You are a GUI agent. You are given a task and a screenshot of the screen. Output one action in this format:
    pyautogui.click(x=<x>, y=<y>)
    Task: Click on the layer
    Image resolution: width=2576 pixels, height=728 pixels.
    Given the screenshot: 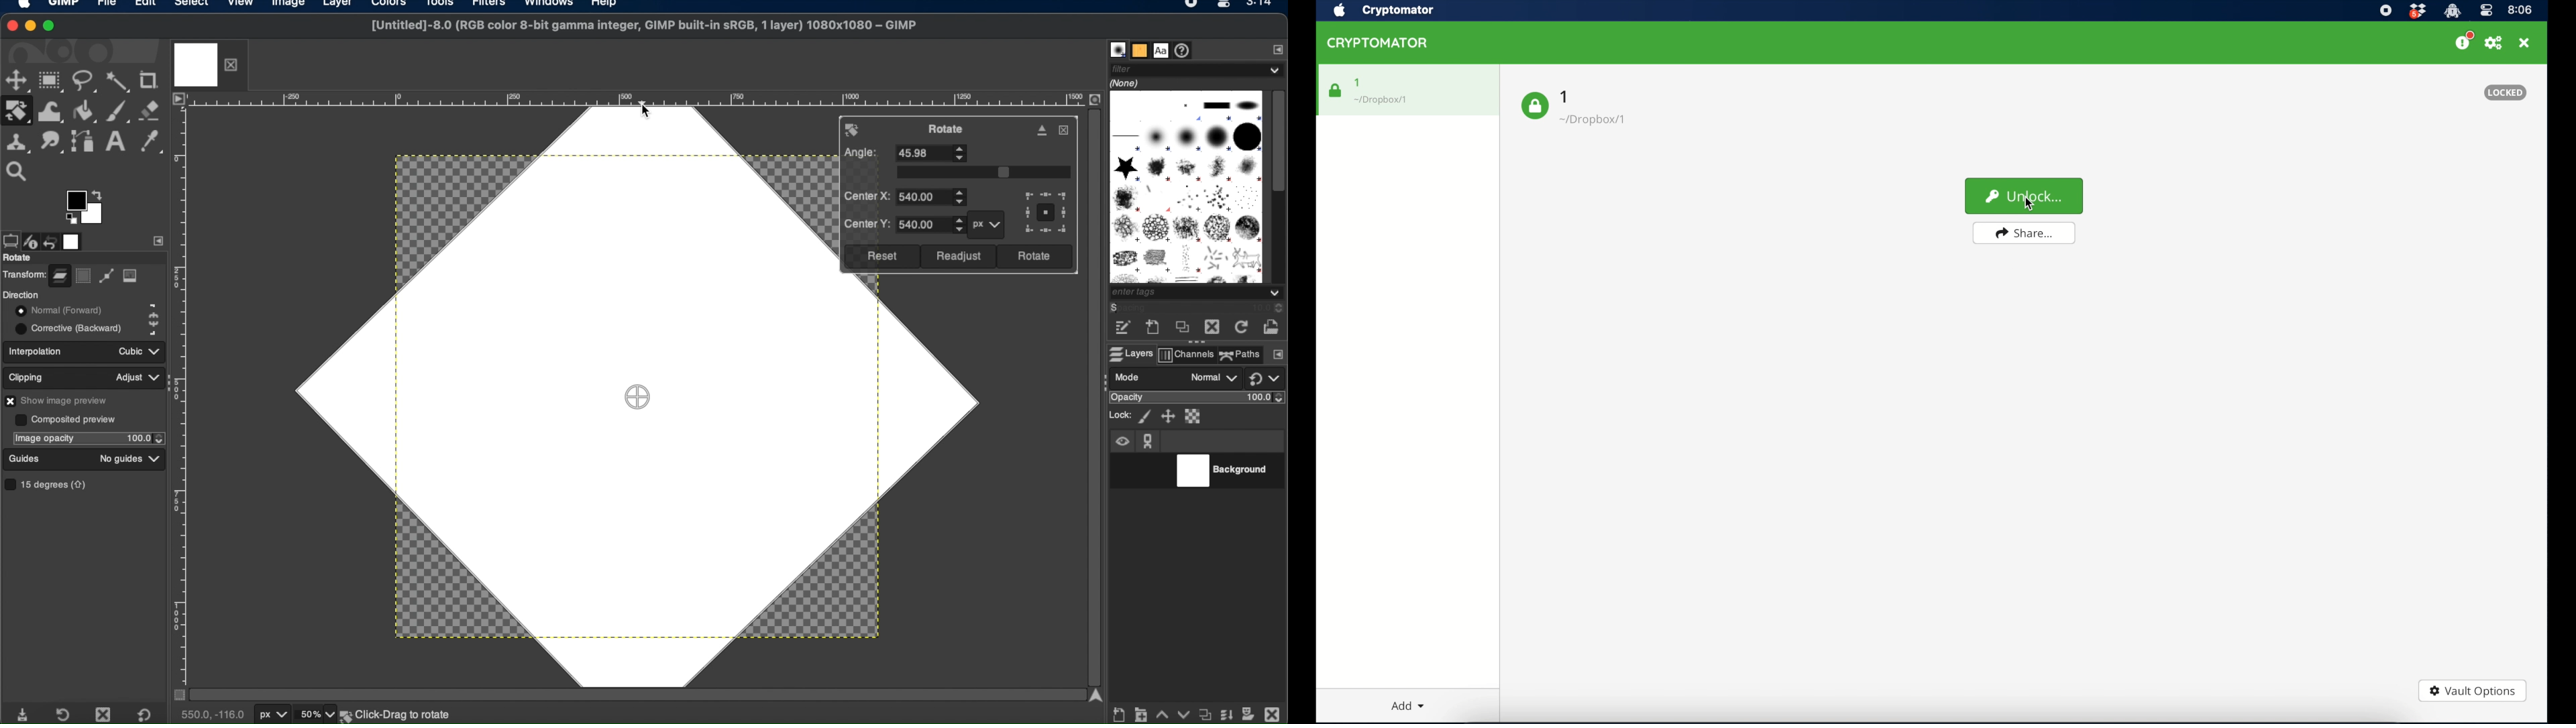 What is the action you would take?
    pyautogui.click(x=59, y=274)
    